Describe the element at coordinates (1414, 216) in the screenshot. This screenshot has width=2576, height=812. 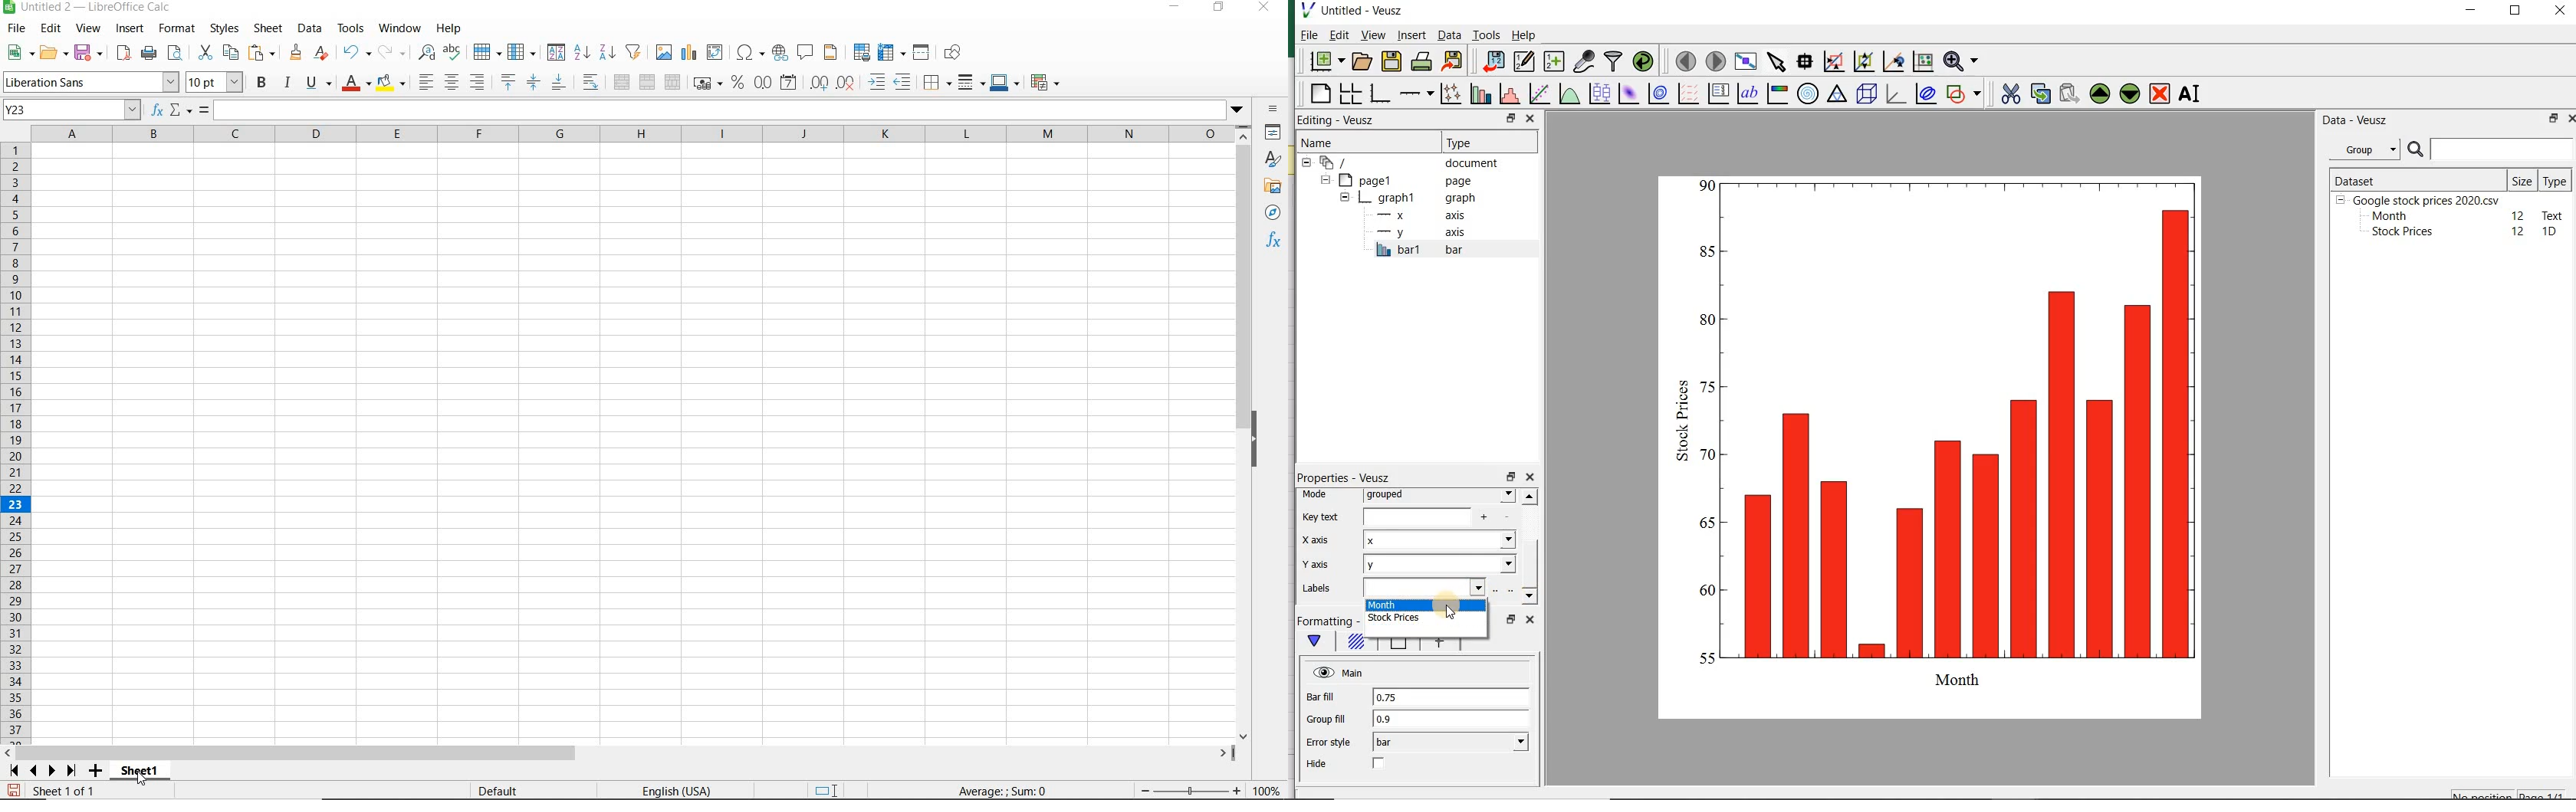
I see `x axis` at that location.